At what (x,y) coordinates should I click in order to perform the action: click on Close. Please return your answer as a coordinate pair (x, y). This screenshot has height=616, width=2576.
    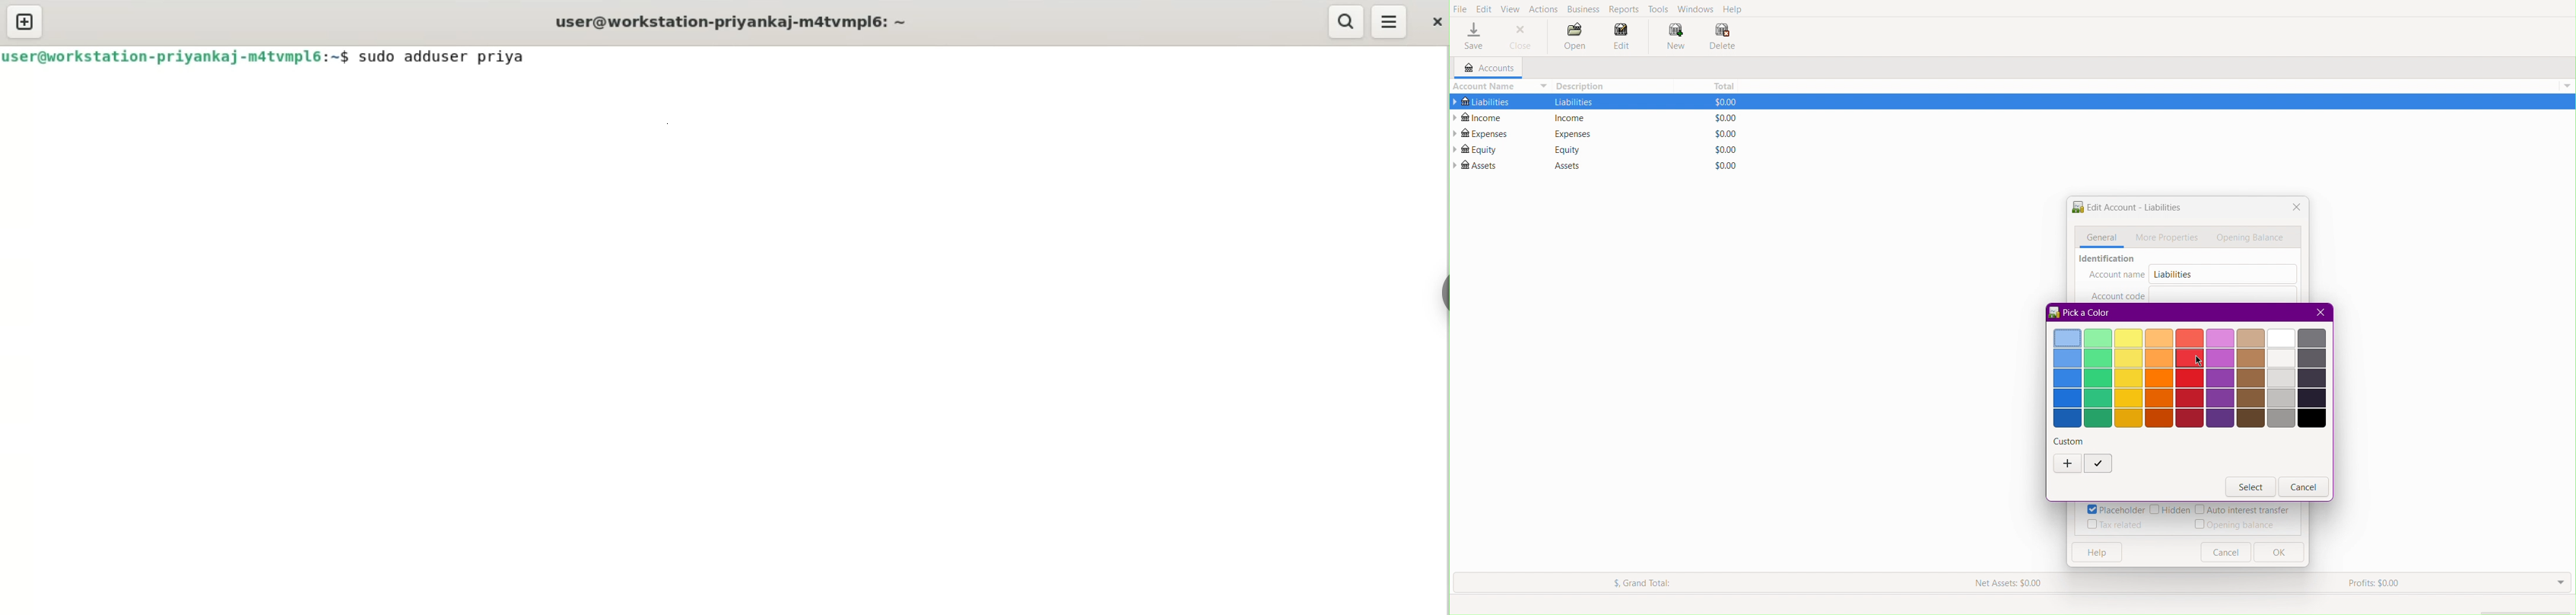
    Looking at the image, I should click on (2319, 312).